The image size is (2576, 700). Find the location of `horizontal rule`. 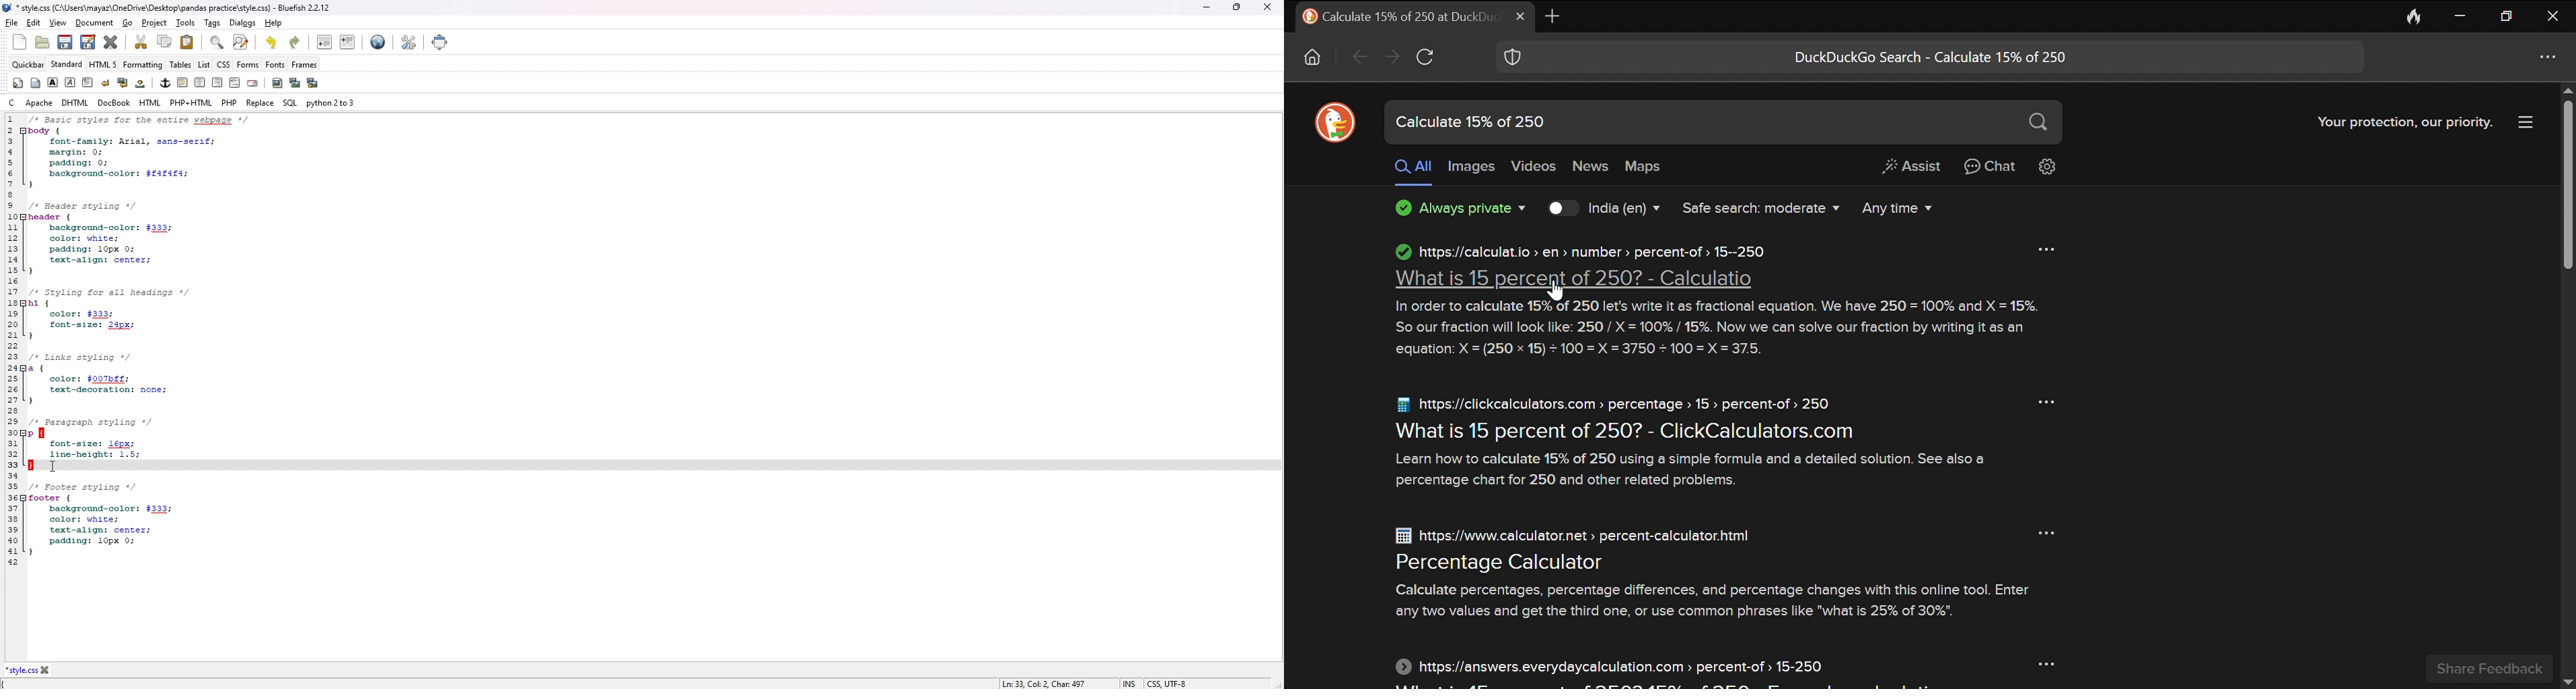

horizontal rule is located at coordinates (183, 82).